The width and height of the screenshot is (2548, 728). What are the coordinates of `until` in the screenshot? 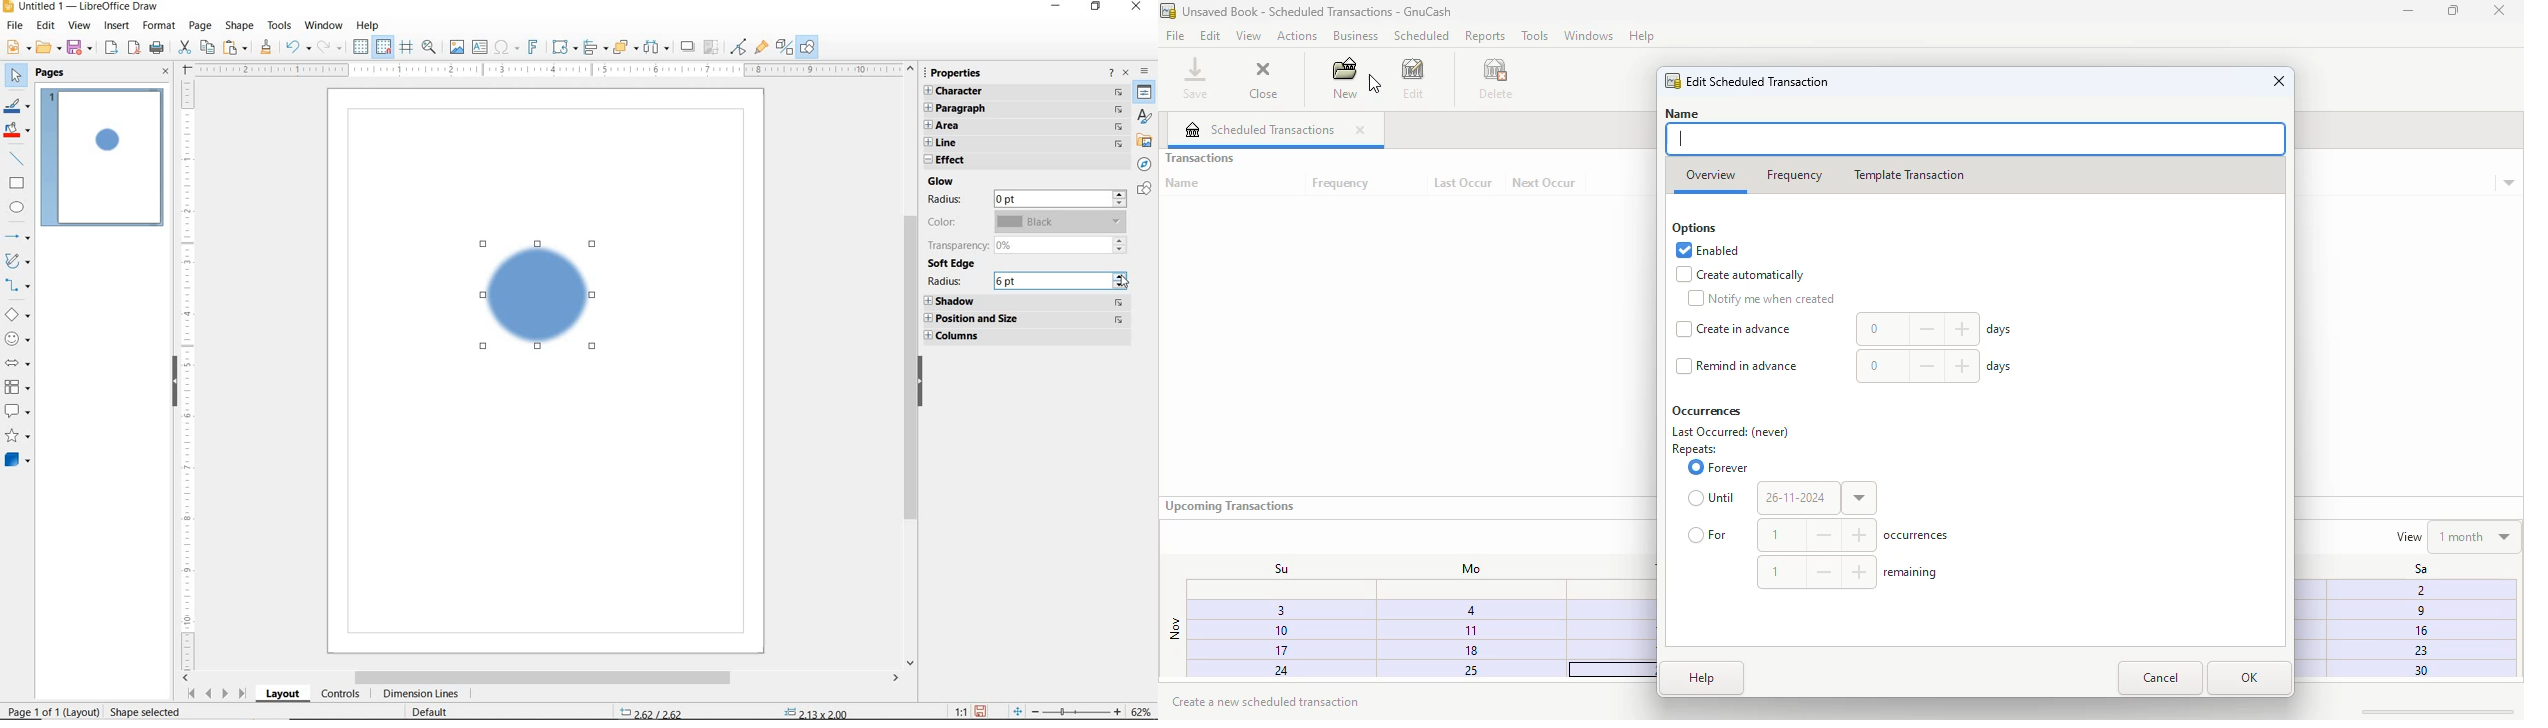 It's located at (1714, 498).